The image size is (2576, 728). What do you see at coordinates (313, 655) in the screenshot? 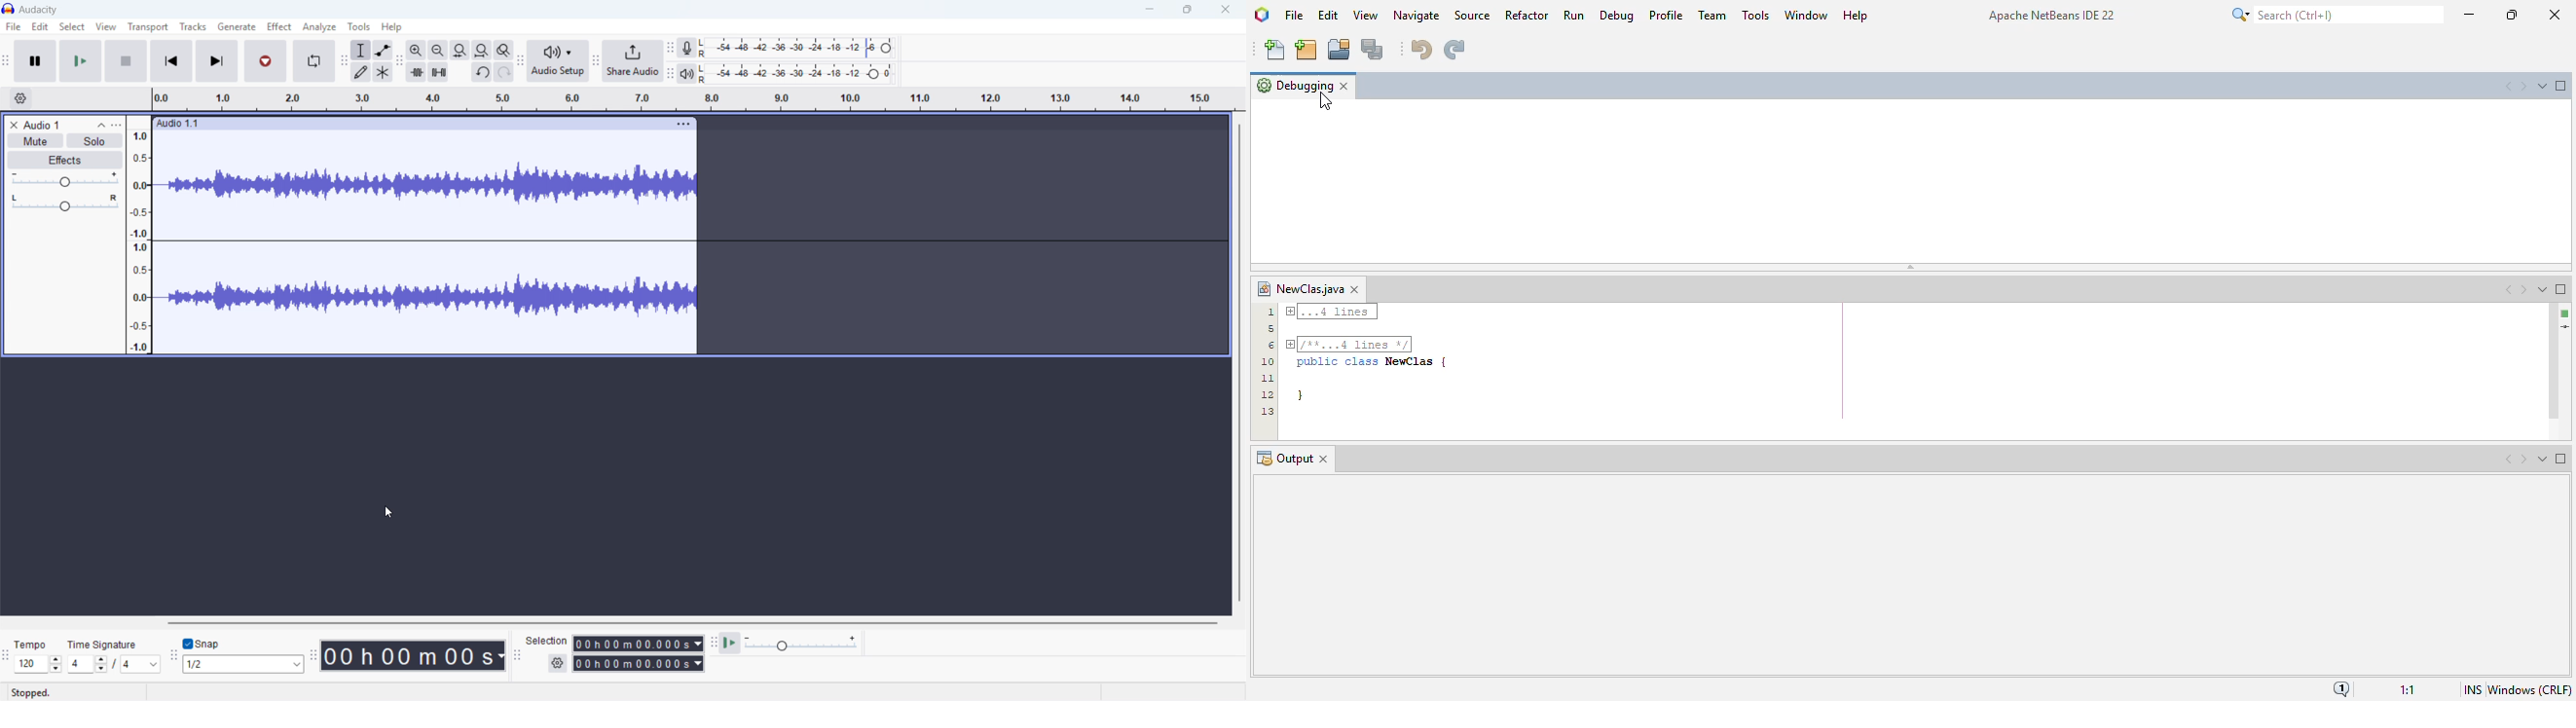
I see `Audacity time toolbar ` at bounding box center [313, 655].